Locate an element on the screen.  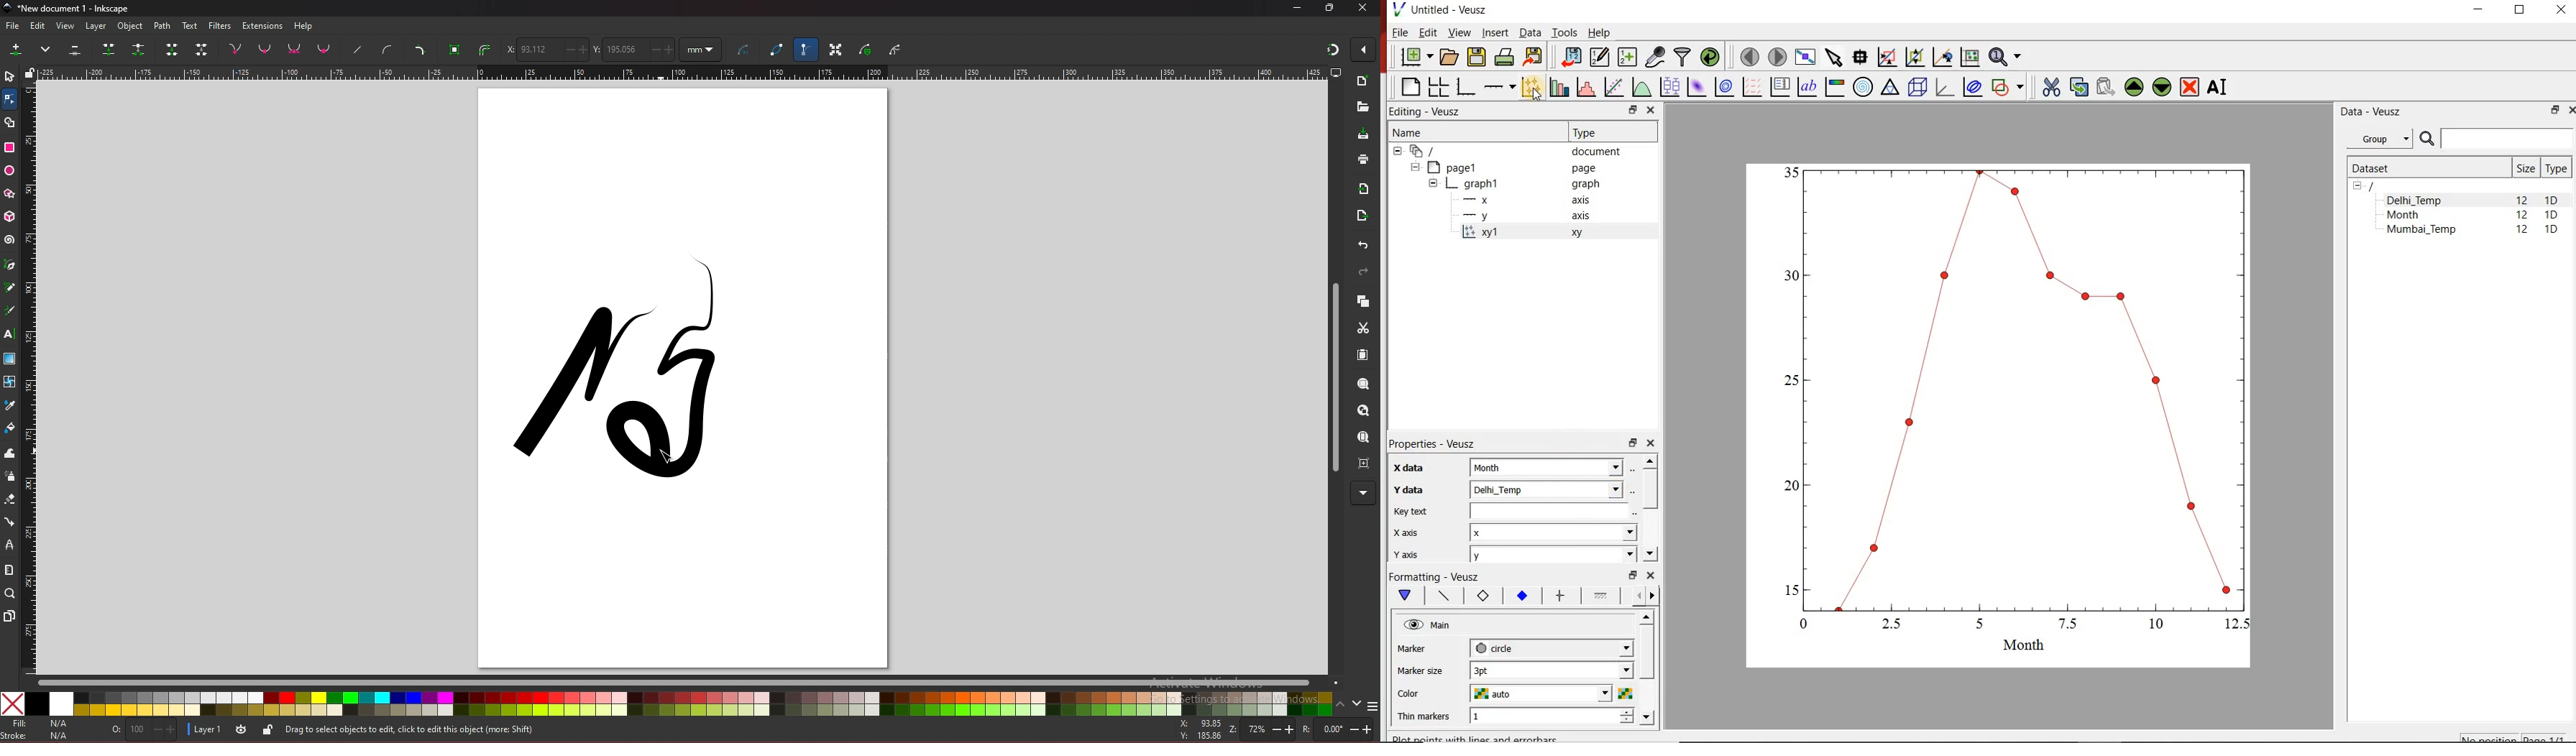
path outline is located at coordinates (777, 48).